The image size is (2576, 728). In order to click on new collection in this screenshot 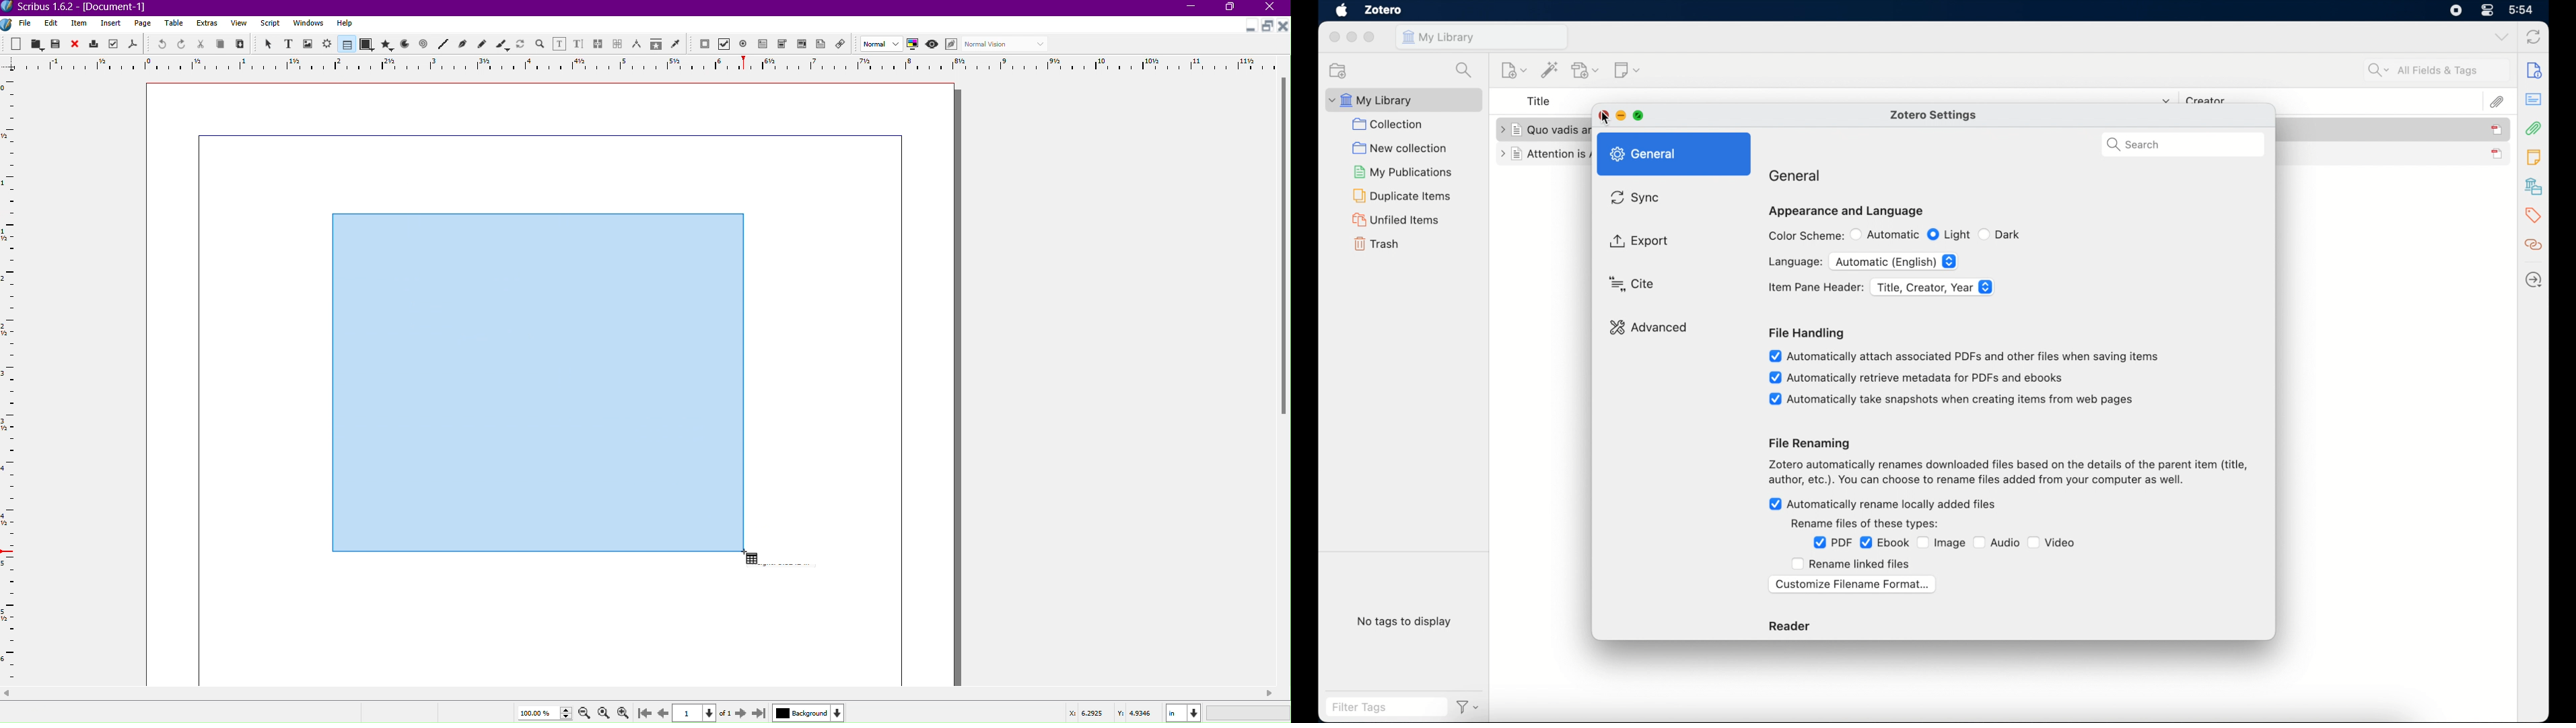, I will do `click(1337, 71)`.